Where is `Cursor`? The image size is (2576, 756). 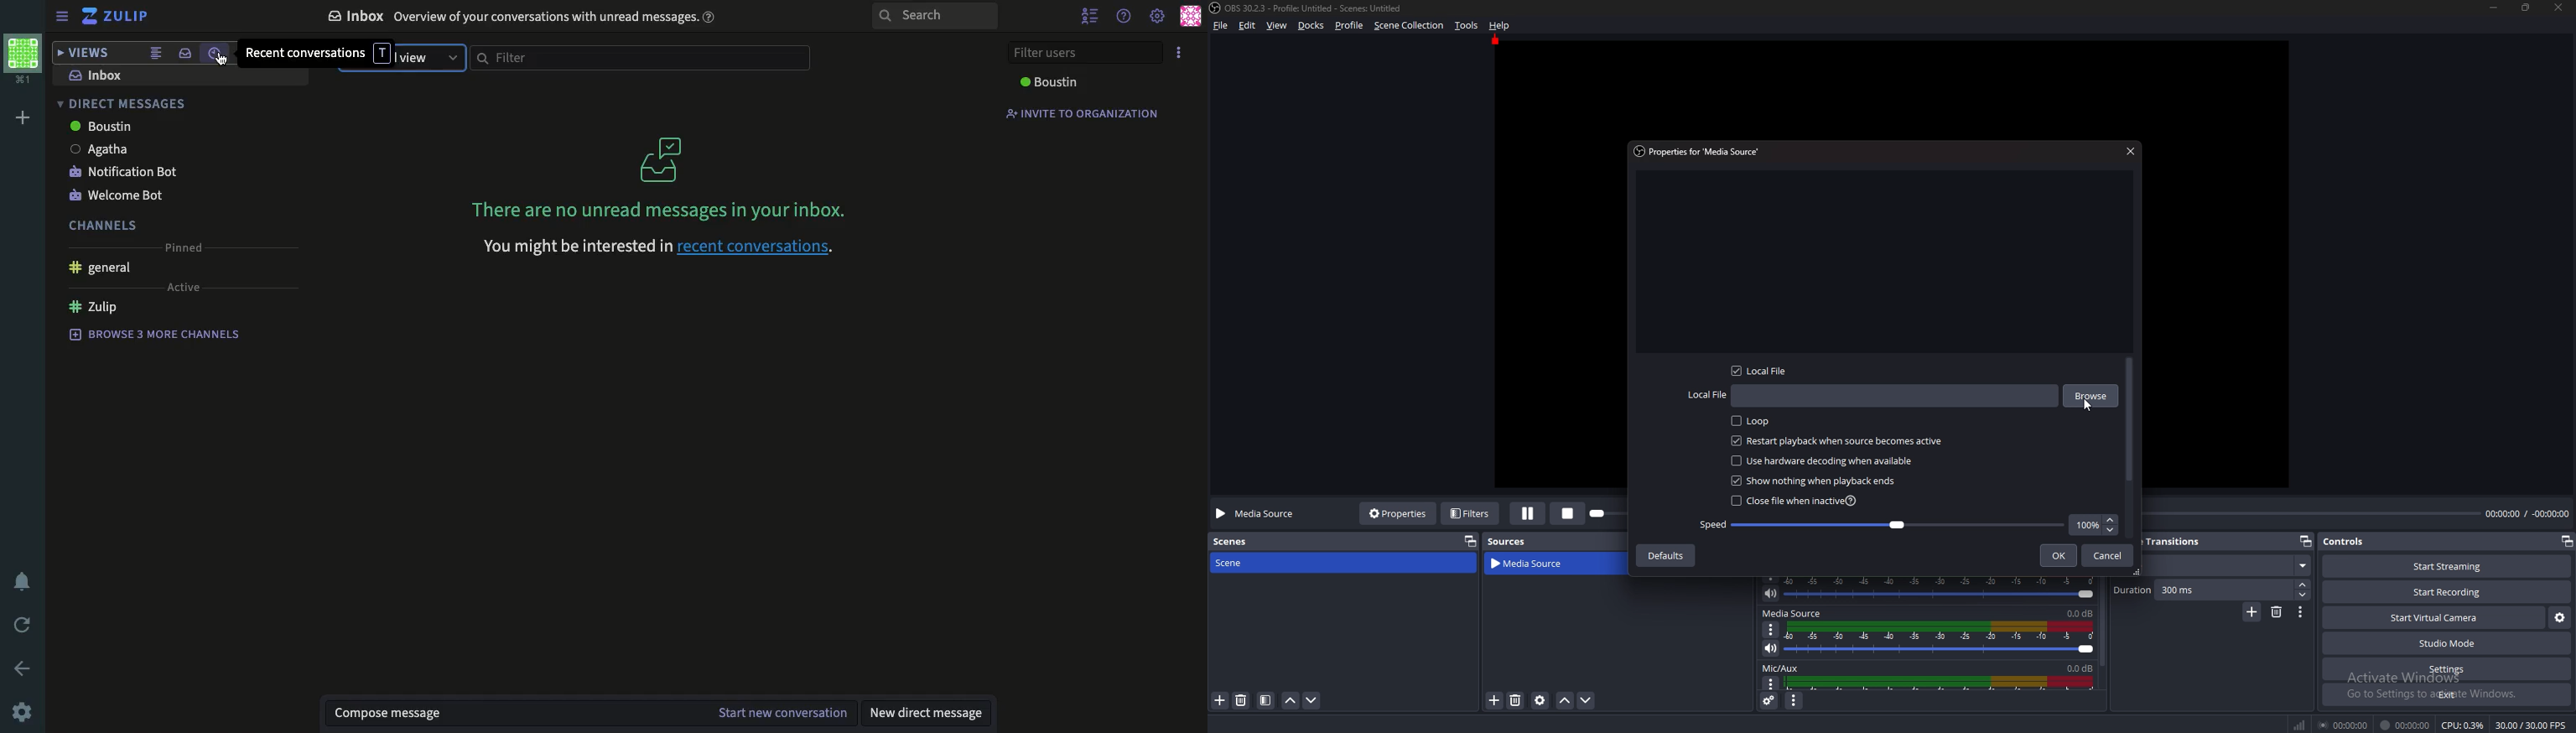 Cursor is located at coordinates (226, 62).